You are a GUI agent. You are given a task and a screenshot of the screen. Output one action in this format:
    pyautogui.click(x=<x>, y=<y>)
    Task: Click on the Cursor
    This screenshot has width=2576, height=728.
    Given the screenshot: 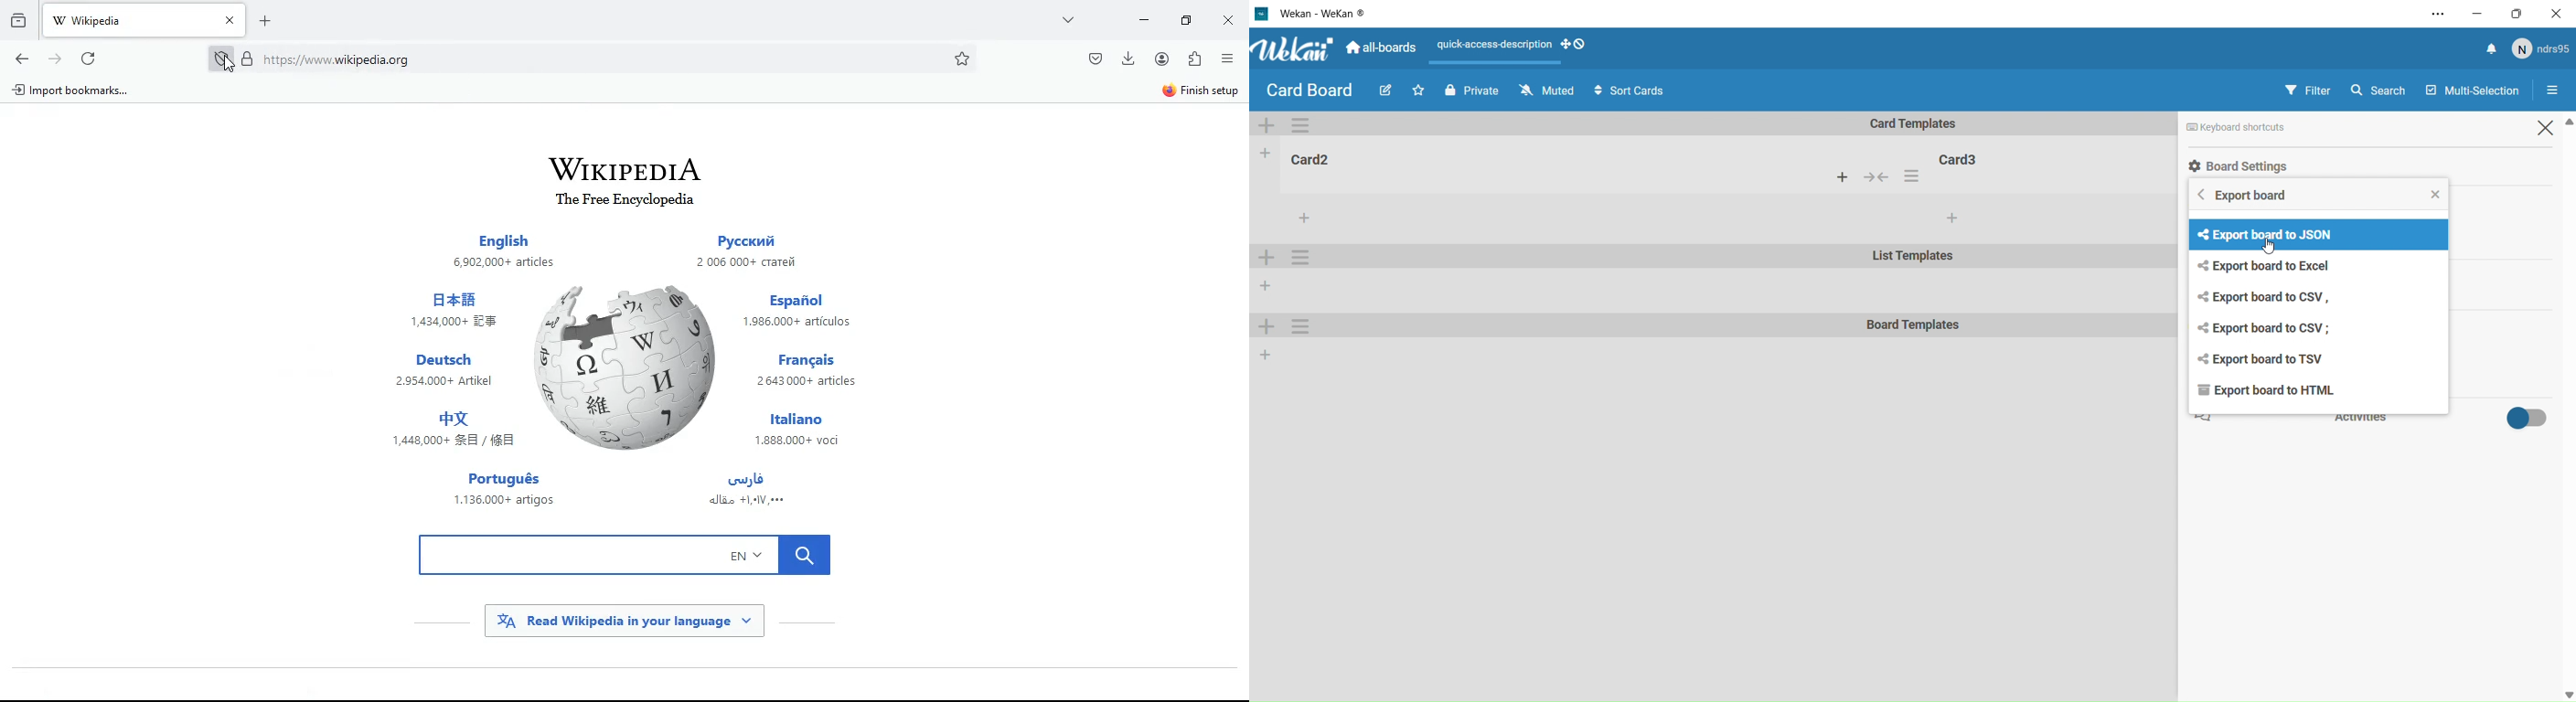 What is the action you would take?
    pyautogui.click(x=228, y=64)
    